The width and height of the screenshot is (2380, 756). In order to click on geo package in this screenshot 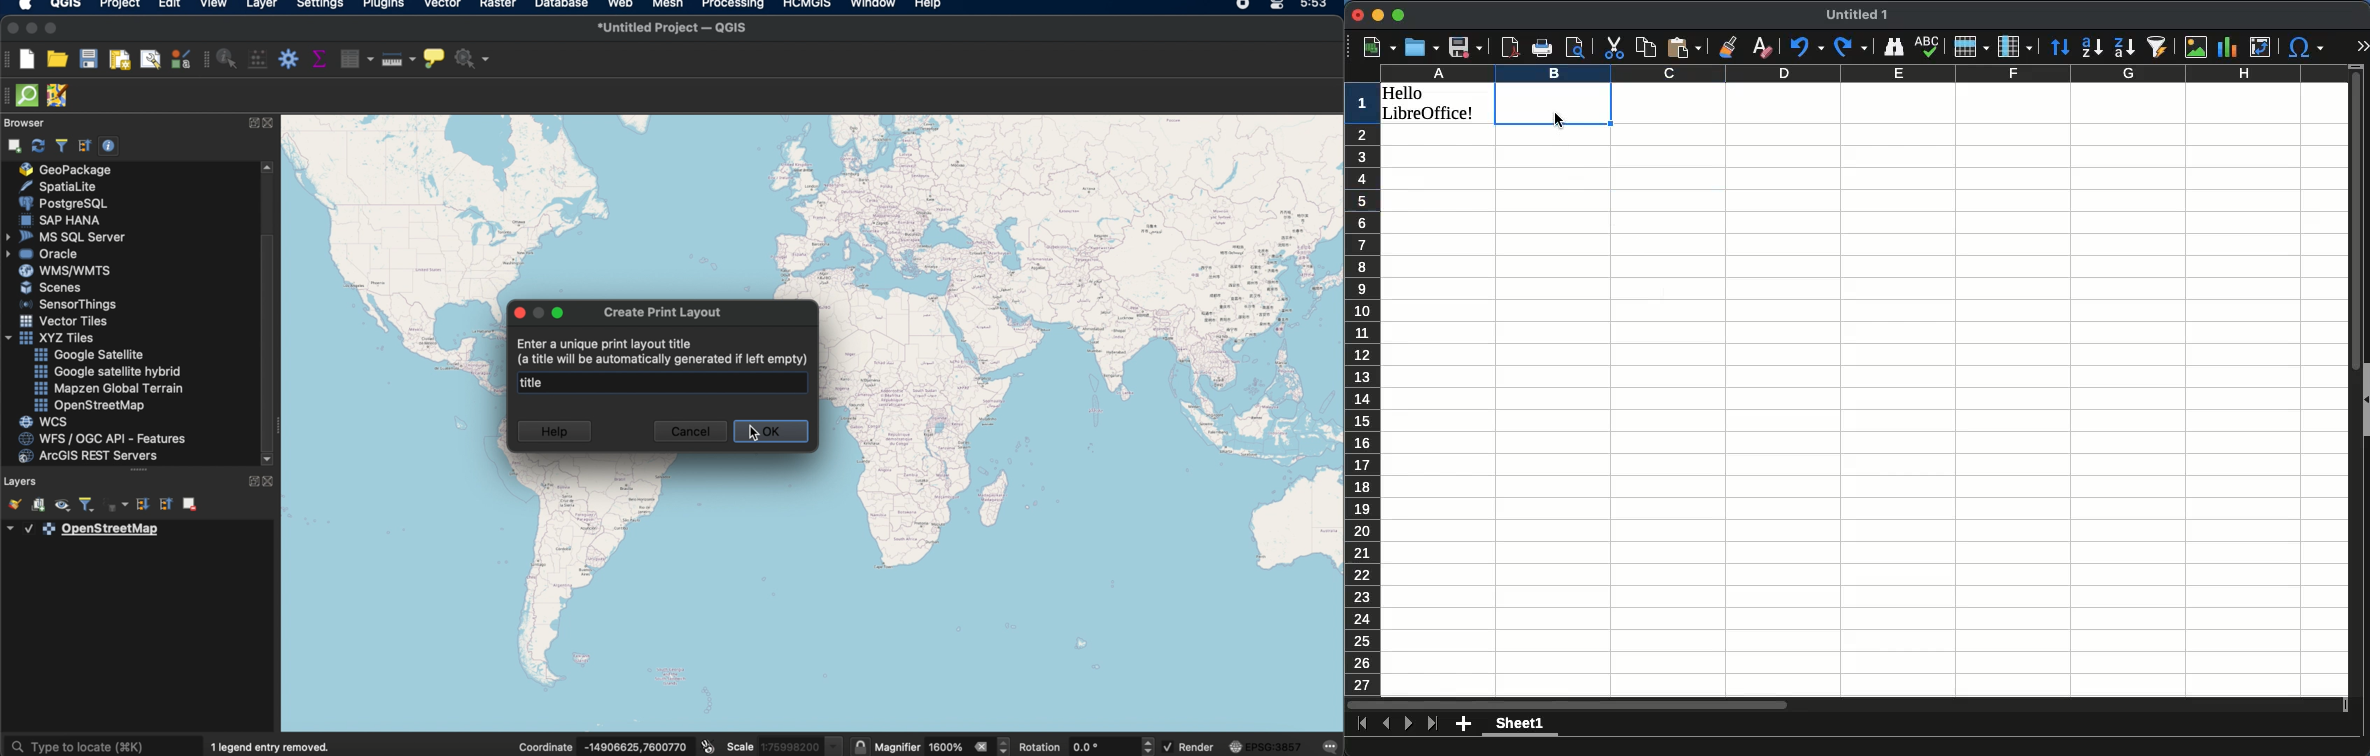, I will do `click(69, 169)`.